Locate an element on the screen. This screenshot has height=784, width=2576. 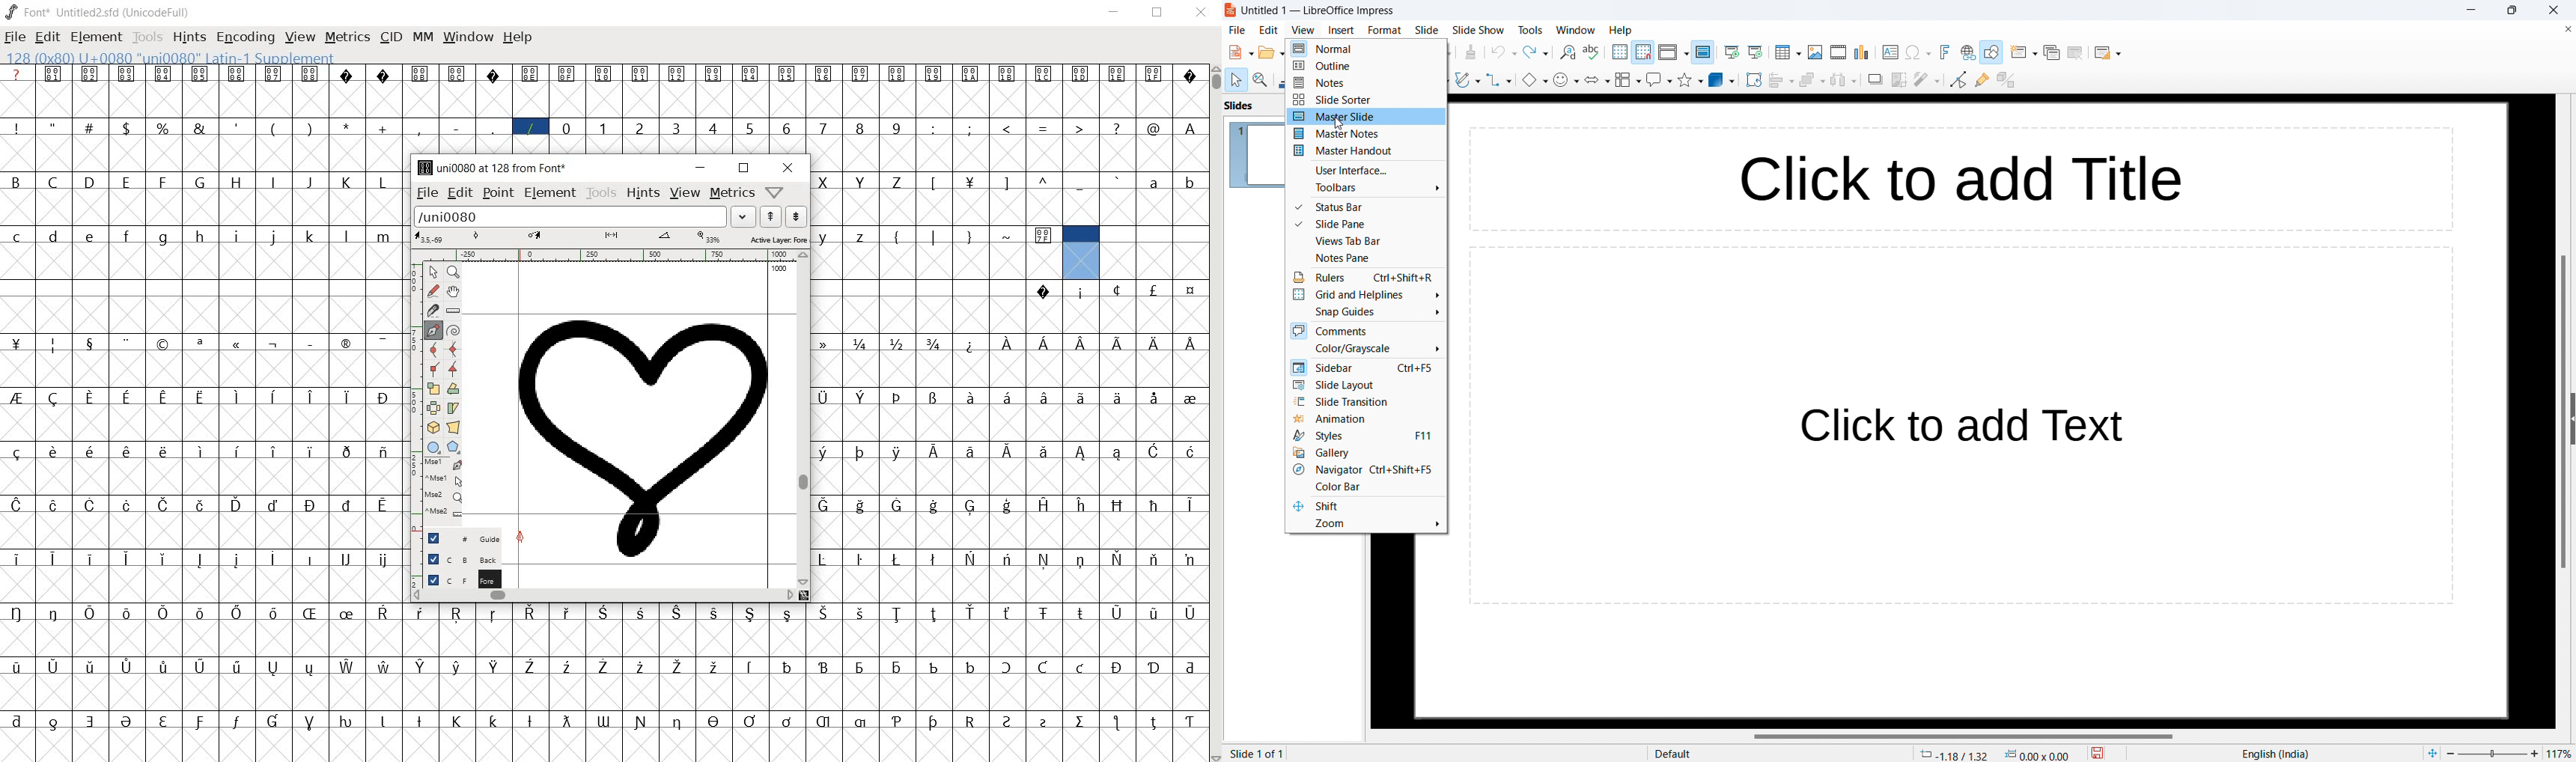
glyph is located at coordinates (971, 397).